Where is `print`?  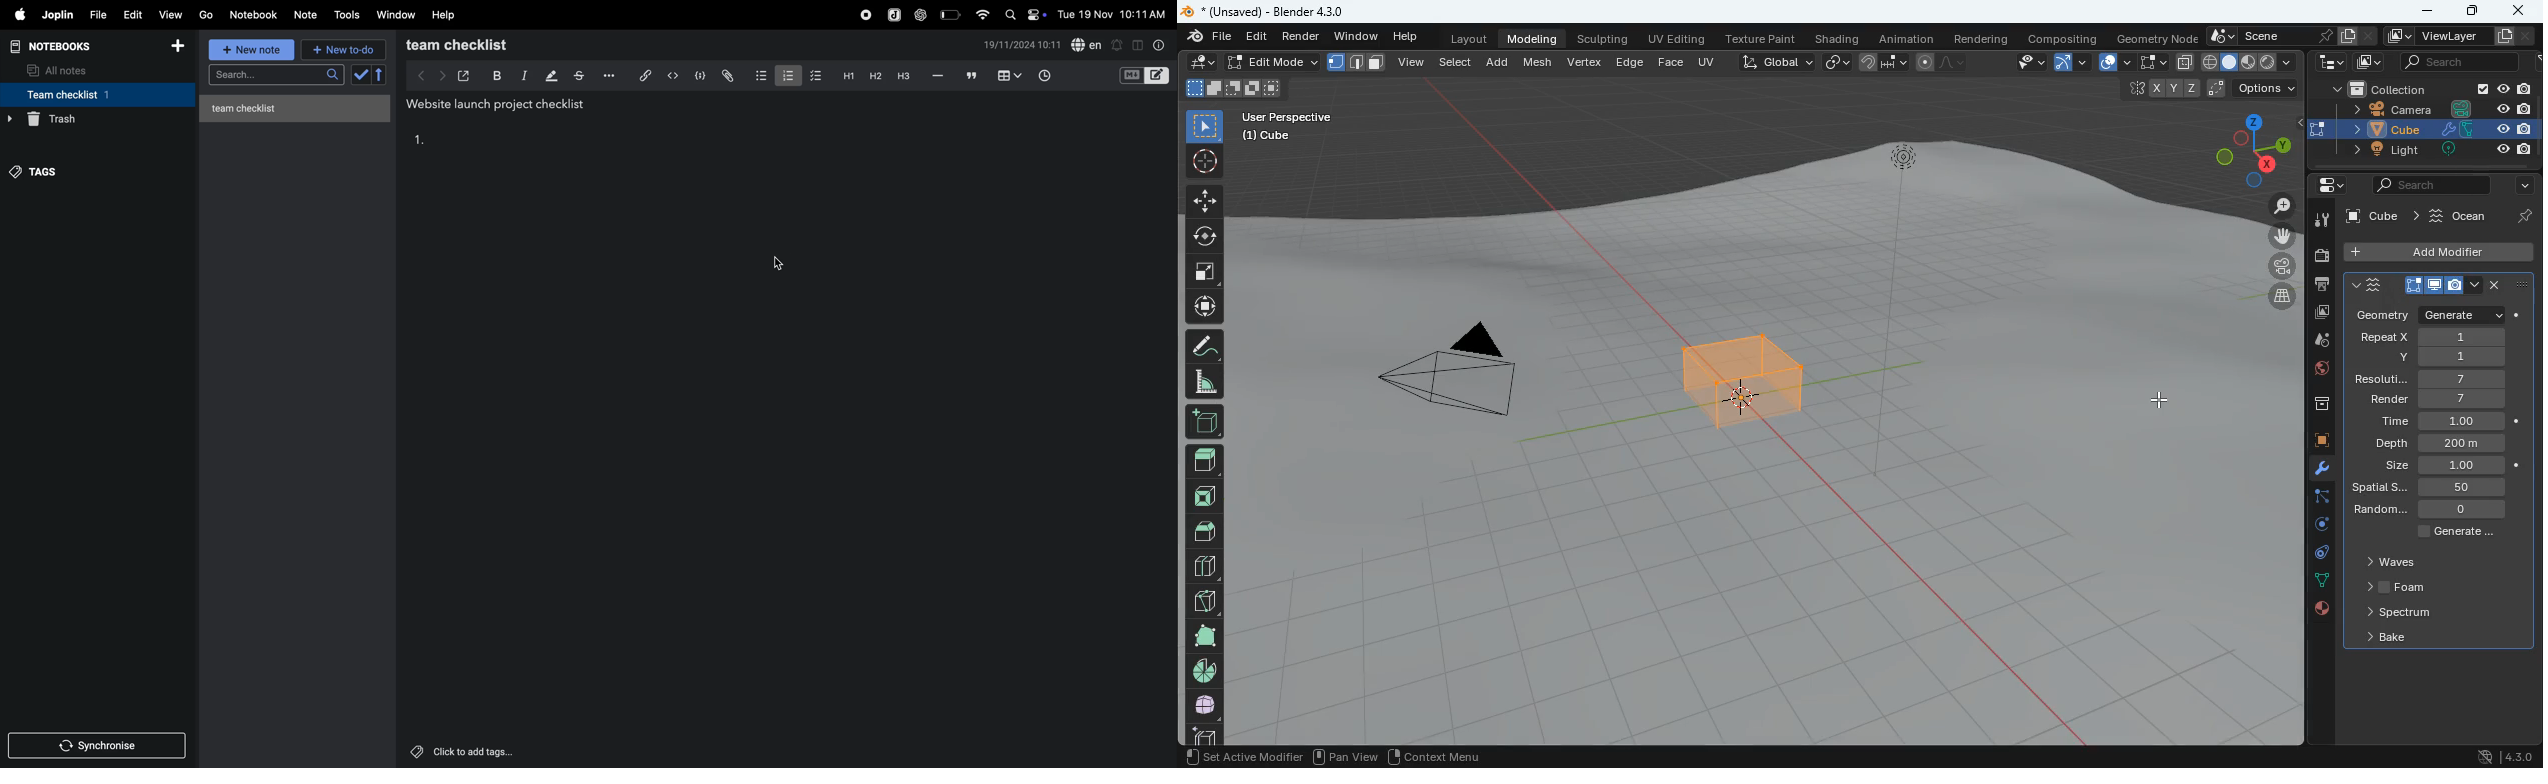
print is located at coordinates (2317, 286).